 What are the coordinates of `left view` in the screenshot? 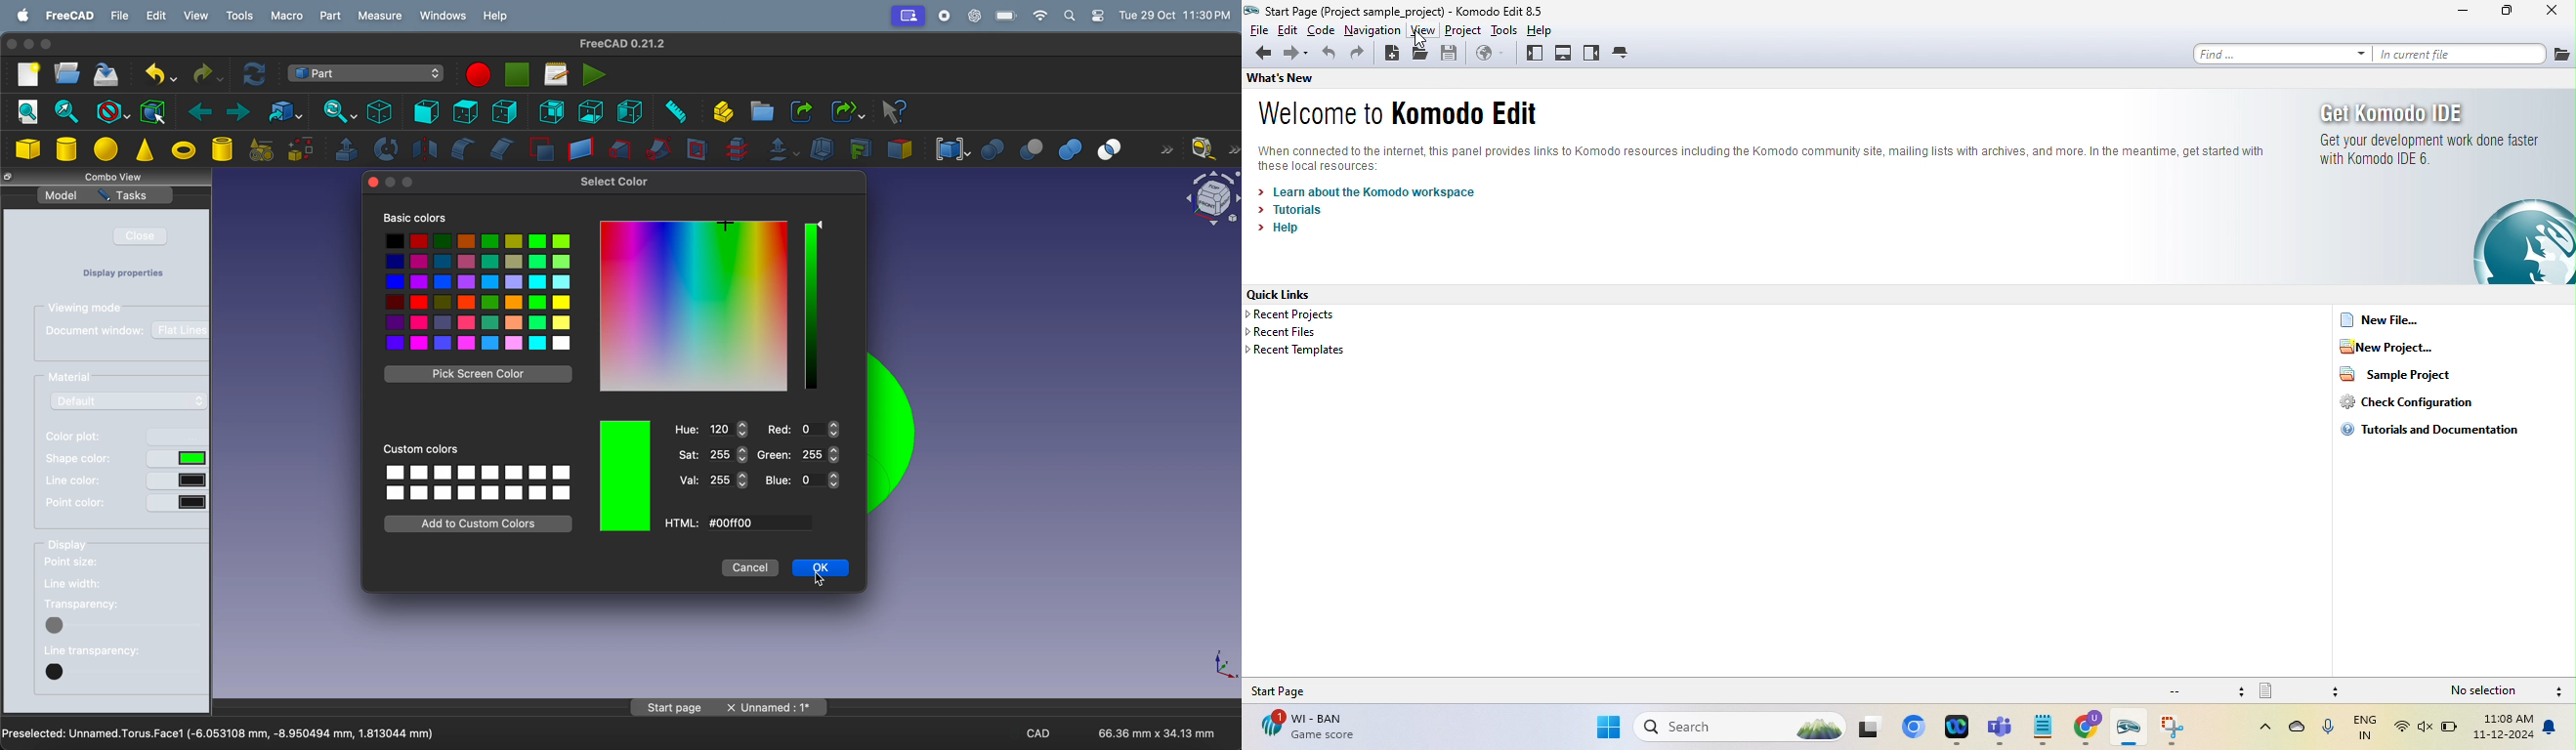 It's located at (630, 113).